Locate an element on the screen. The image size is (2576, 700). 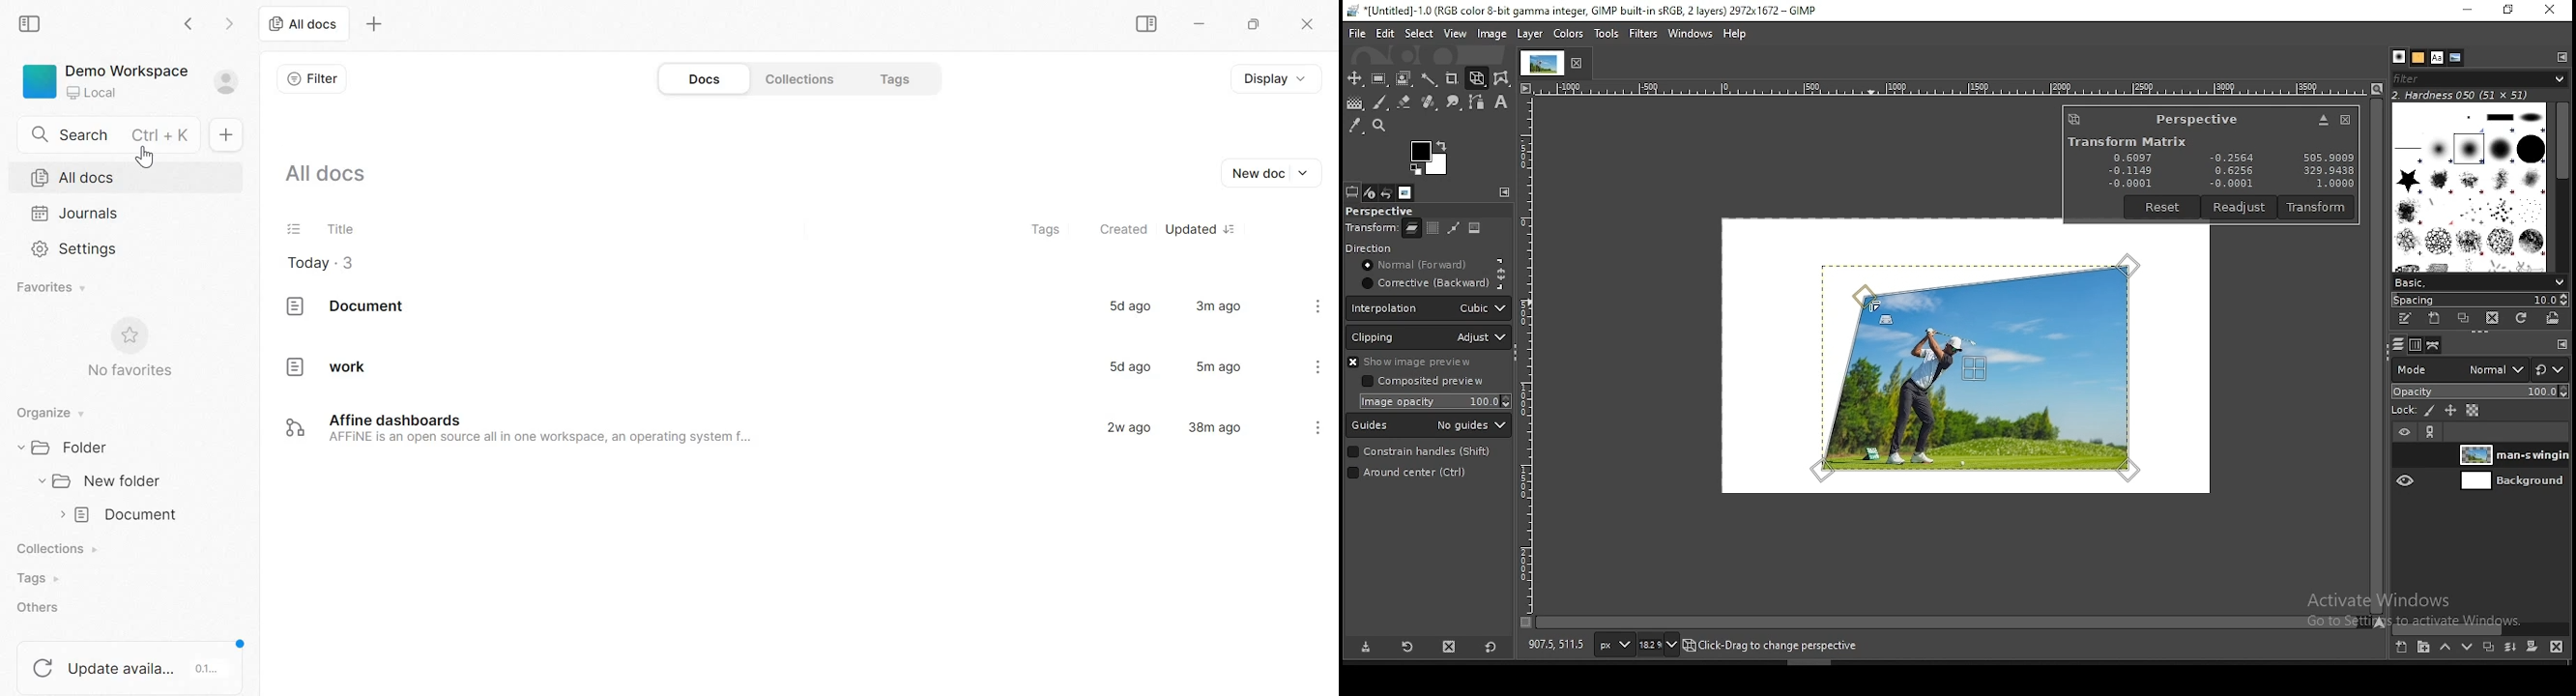
patterns is located at coordinates (2417, 57).